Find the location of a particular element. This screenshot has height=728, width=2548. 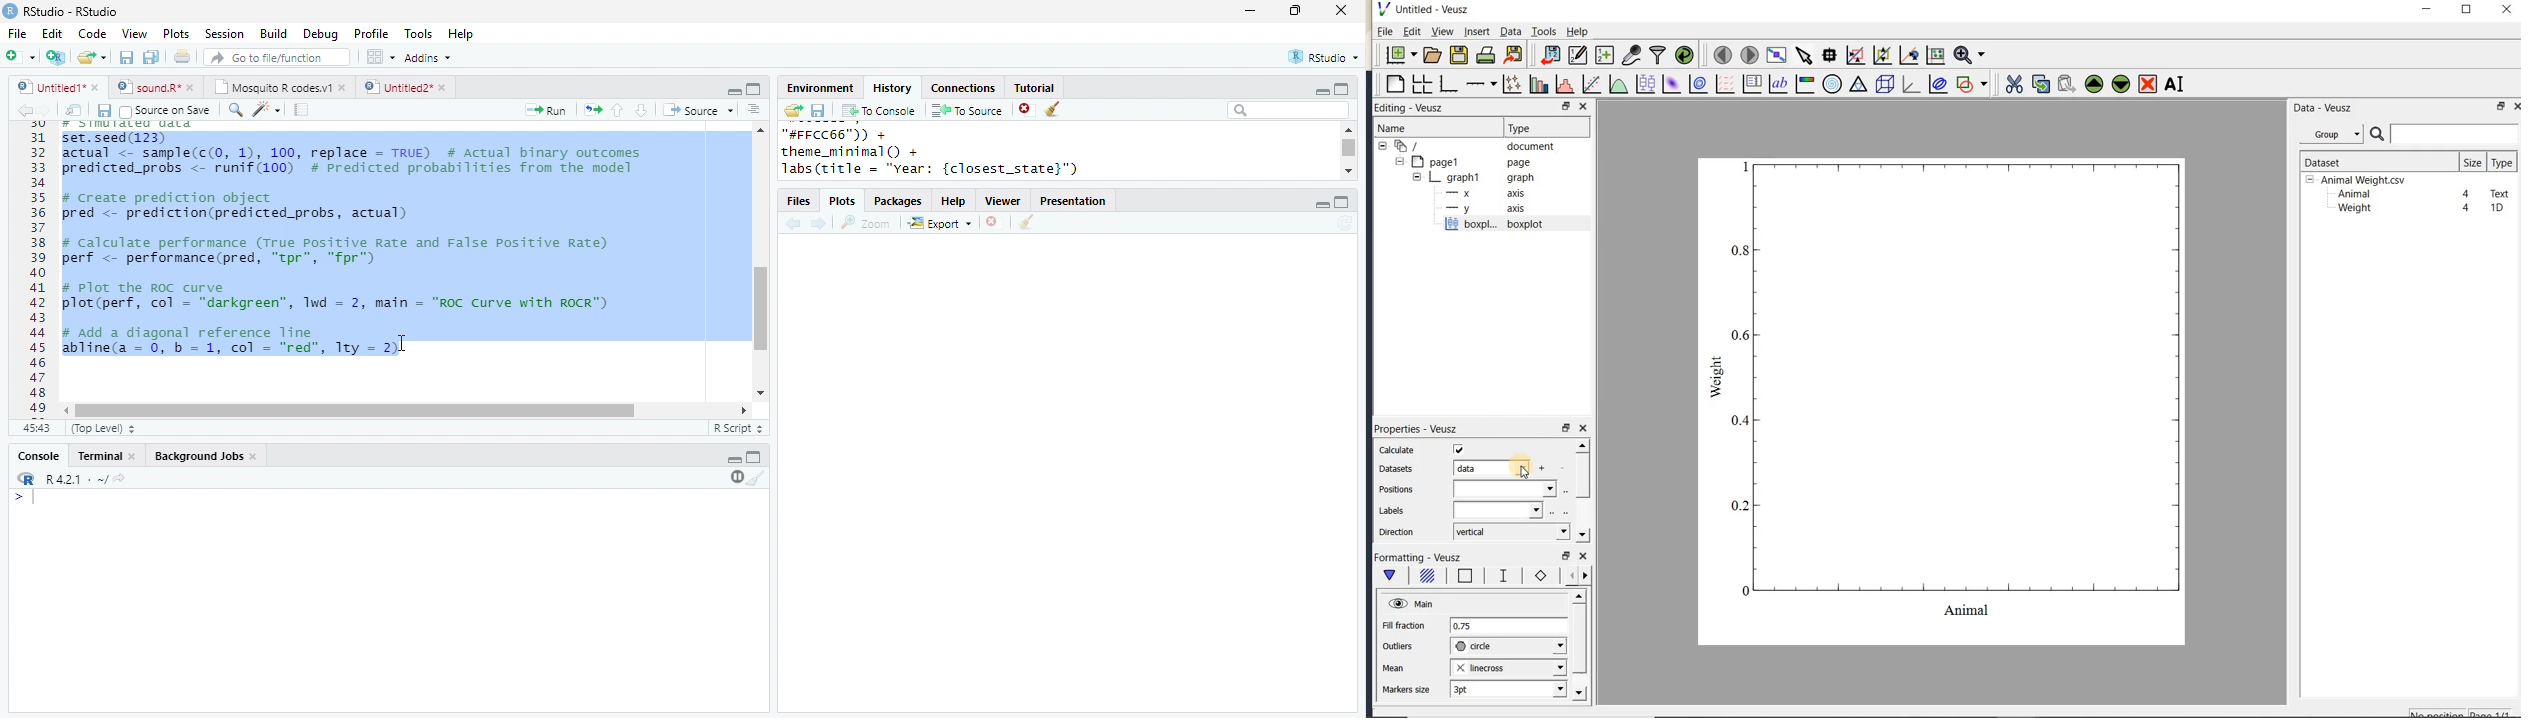

Untitled 1 is located at coordinates (48, 86).